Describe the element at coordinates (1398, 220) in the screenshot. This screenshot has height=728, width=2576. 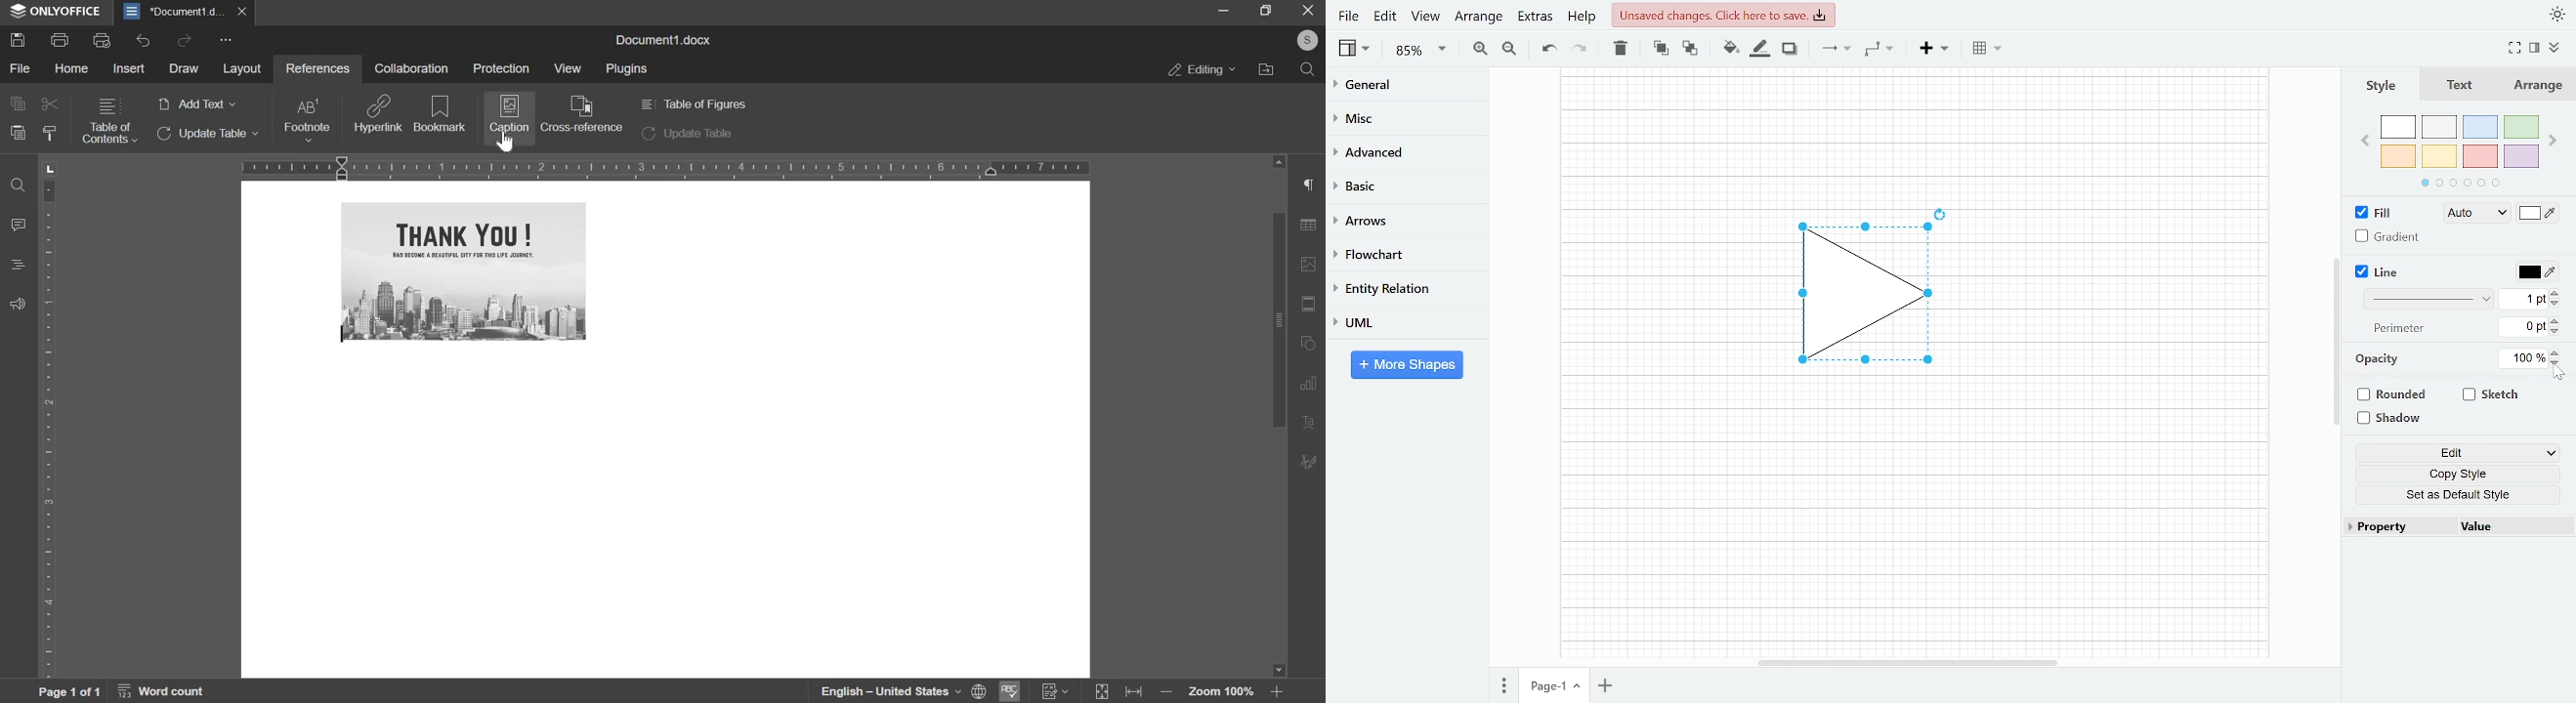
I see `Arrows` at that location.